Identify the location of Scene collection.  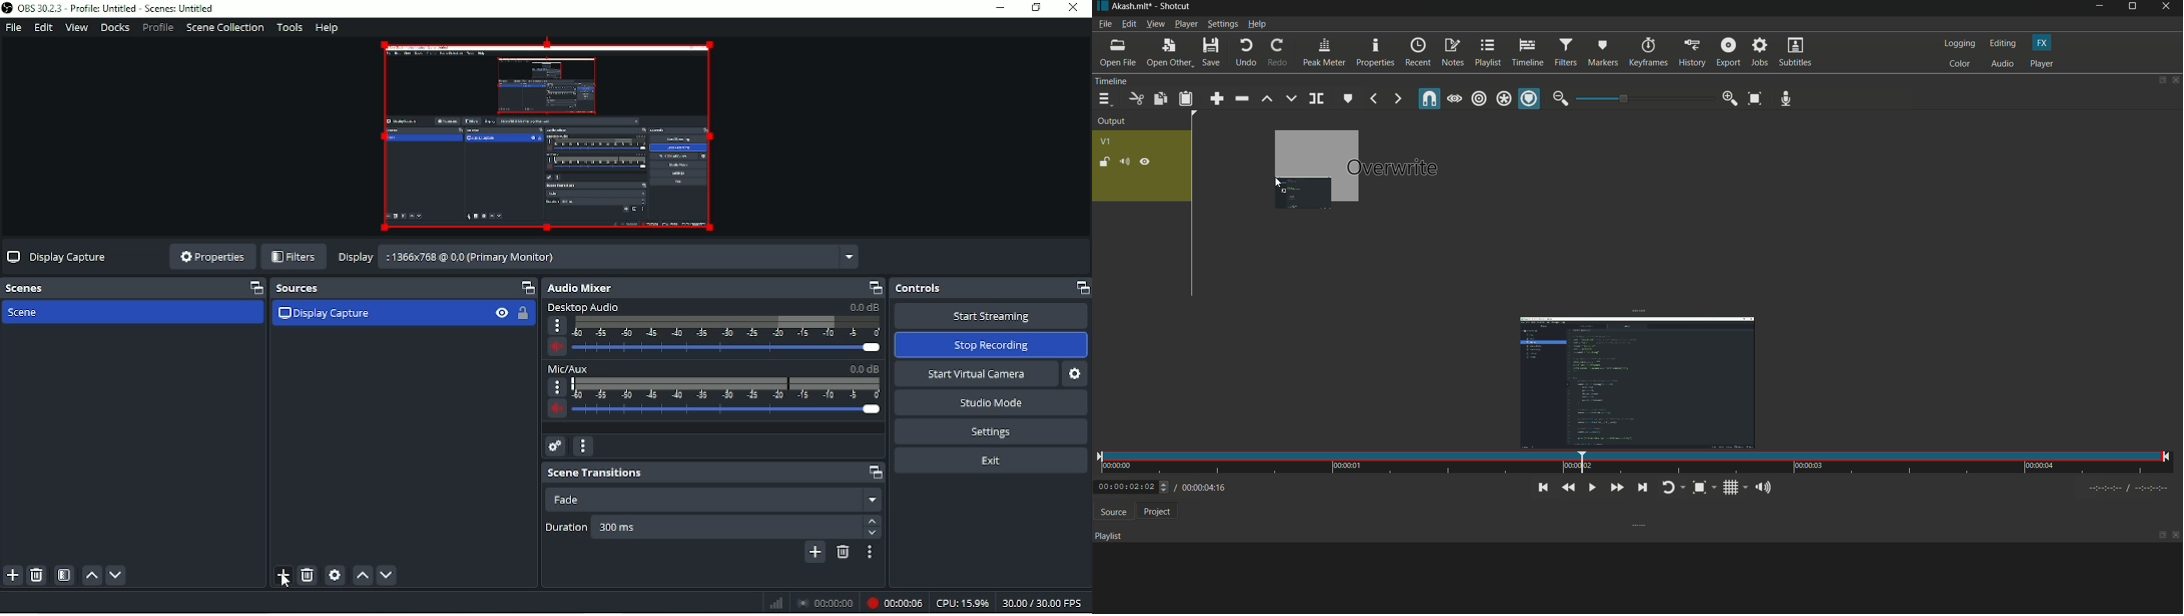
(224, 28).